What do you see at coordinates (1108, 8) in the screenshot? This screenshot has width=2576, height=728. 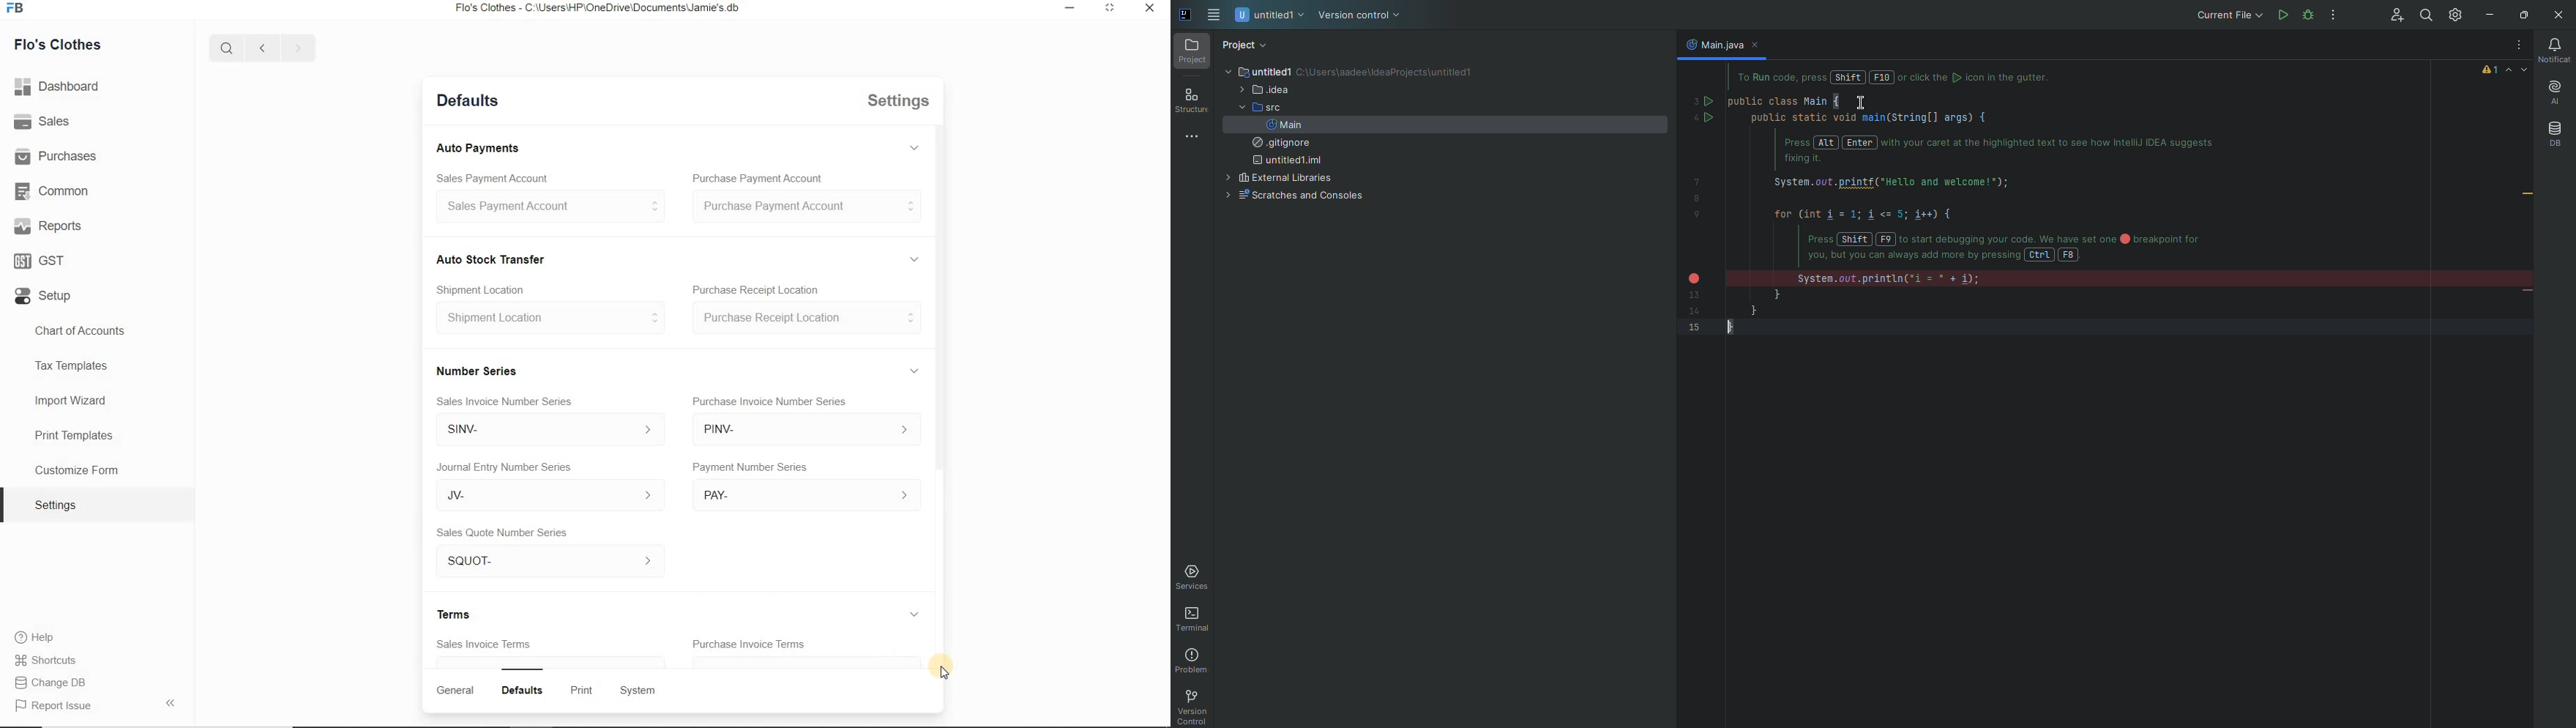 I see `Expand` at bounding box center [1108, 8].